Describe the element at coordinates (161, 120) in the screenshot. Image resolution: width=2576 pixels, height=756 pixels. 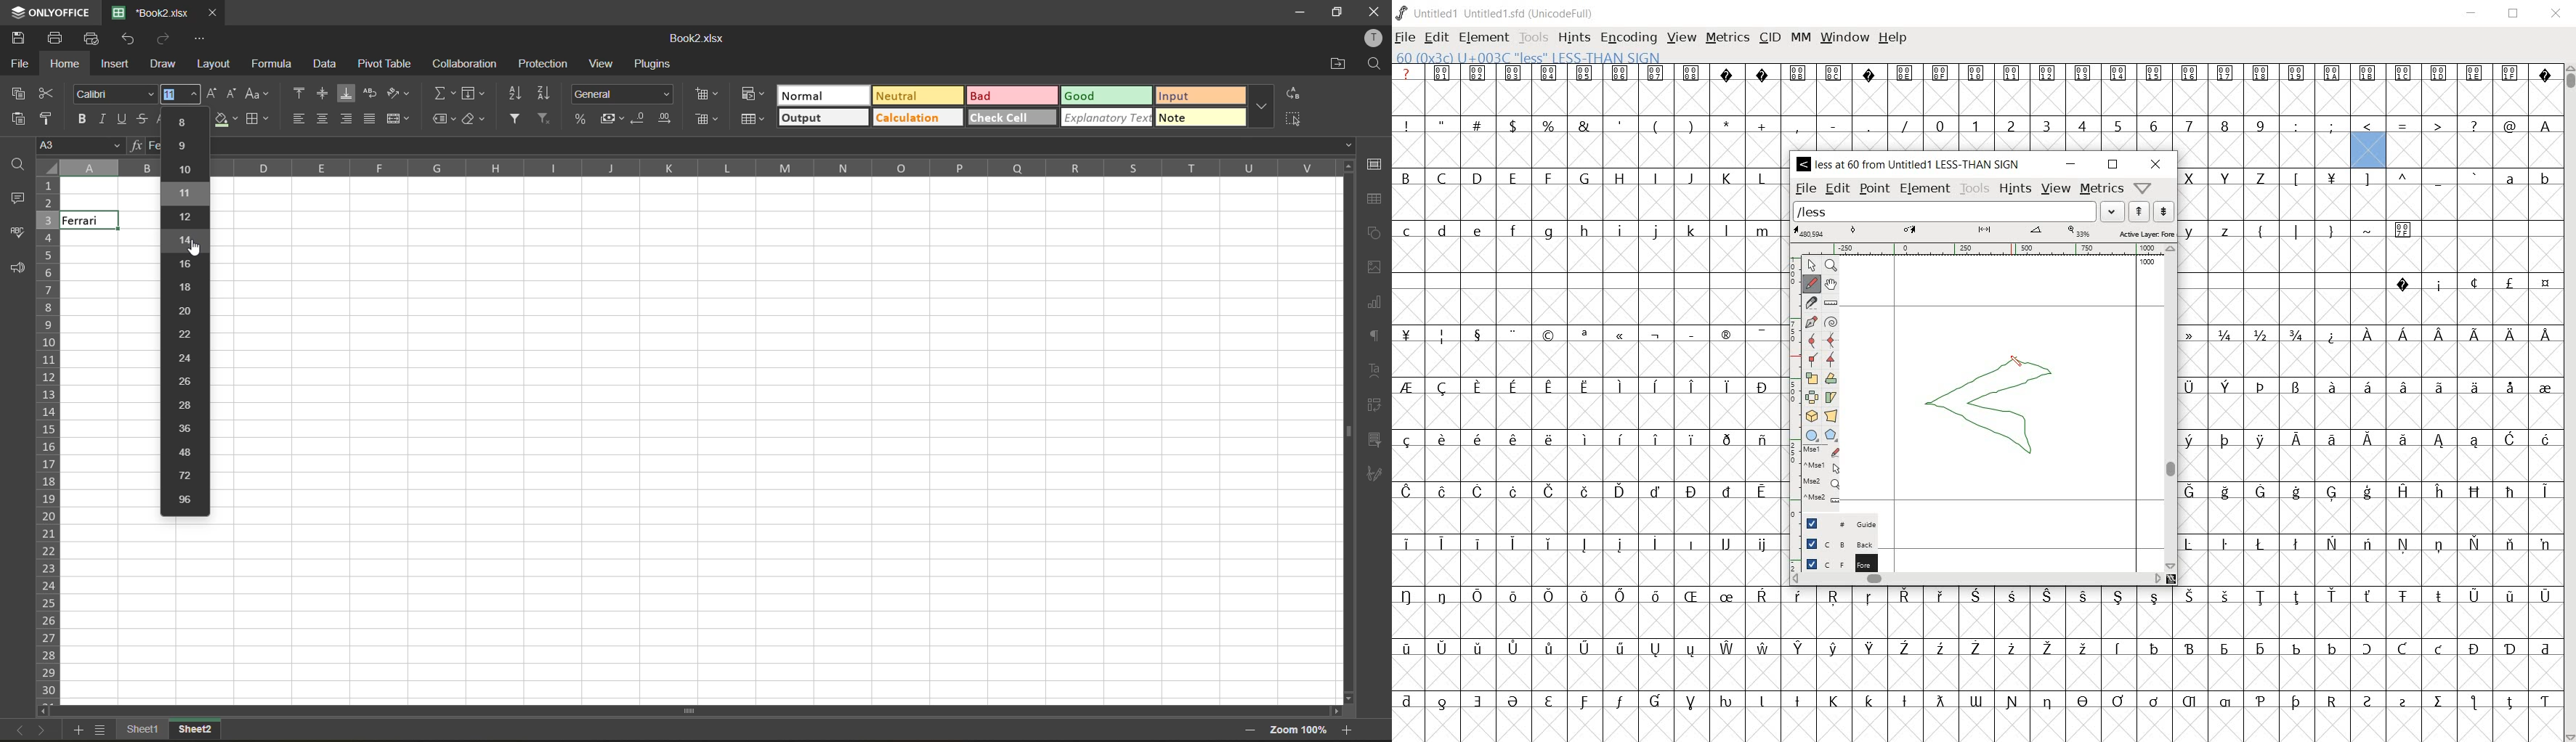
I see `sub/superscript` at that location.